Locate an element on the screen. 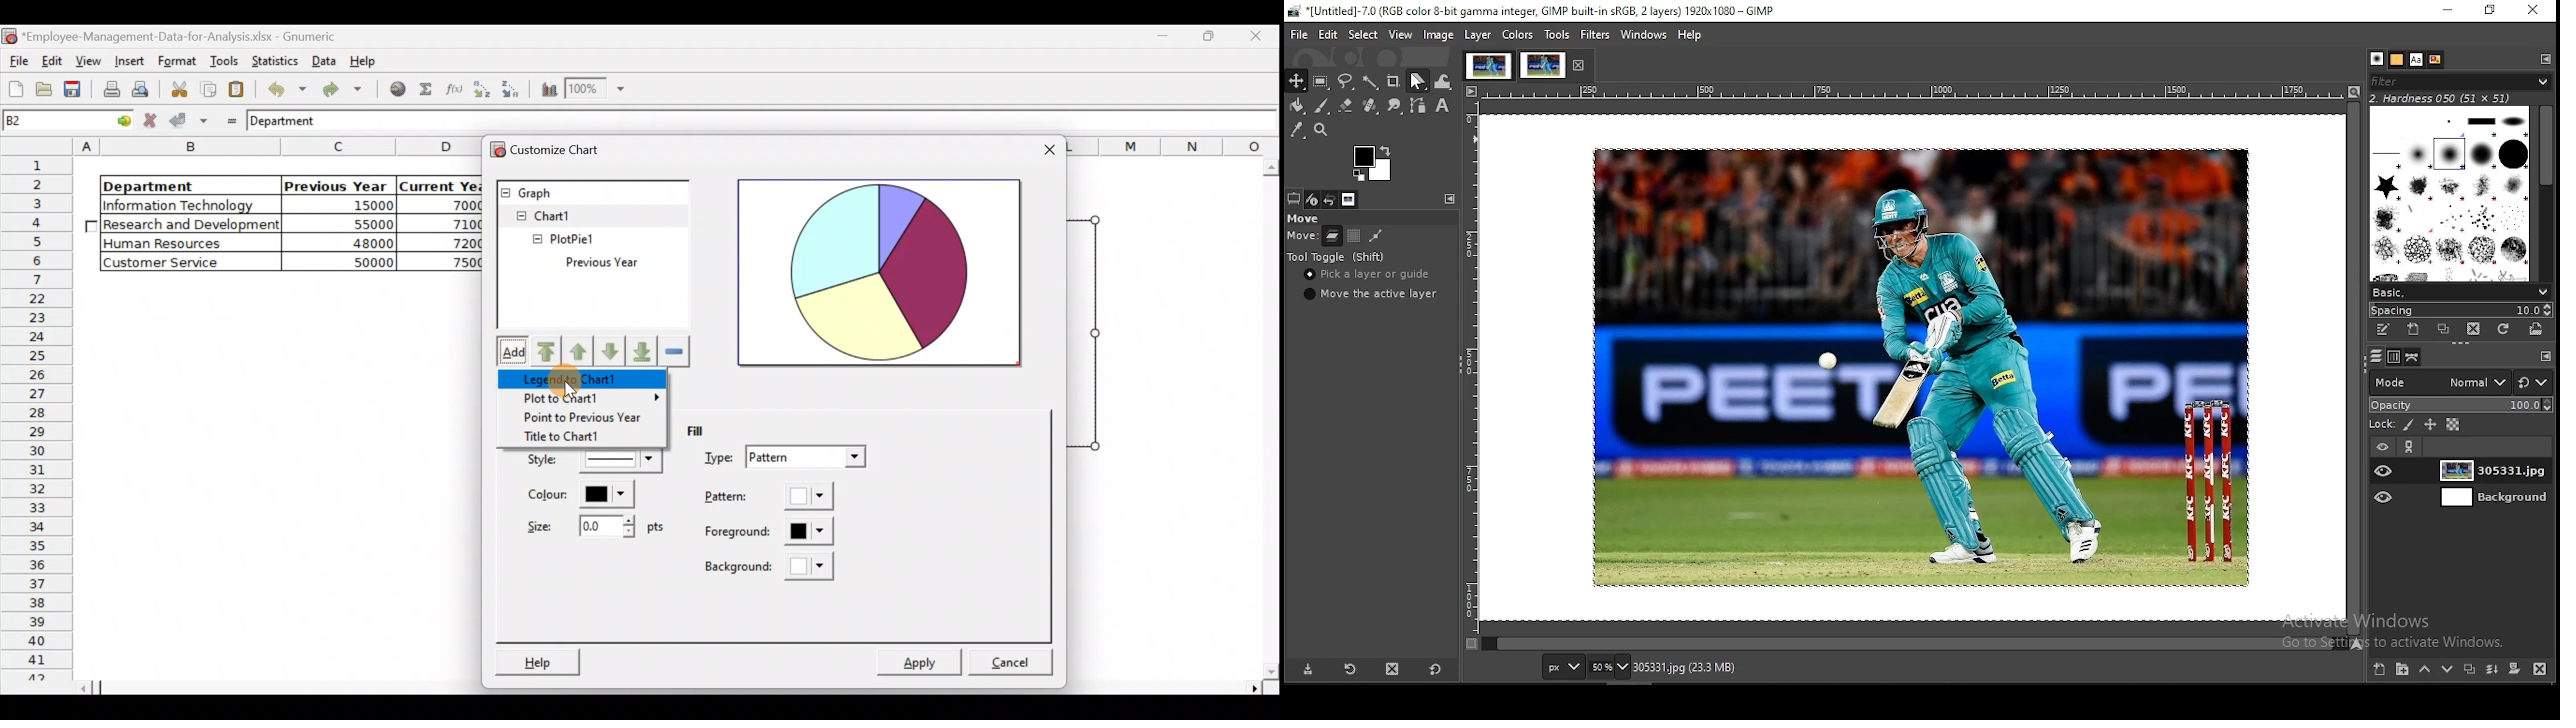 This screenshot has width=2576, height=728. Customize chart is located at coordinates (572, 150).